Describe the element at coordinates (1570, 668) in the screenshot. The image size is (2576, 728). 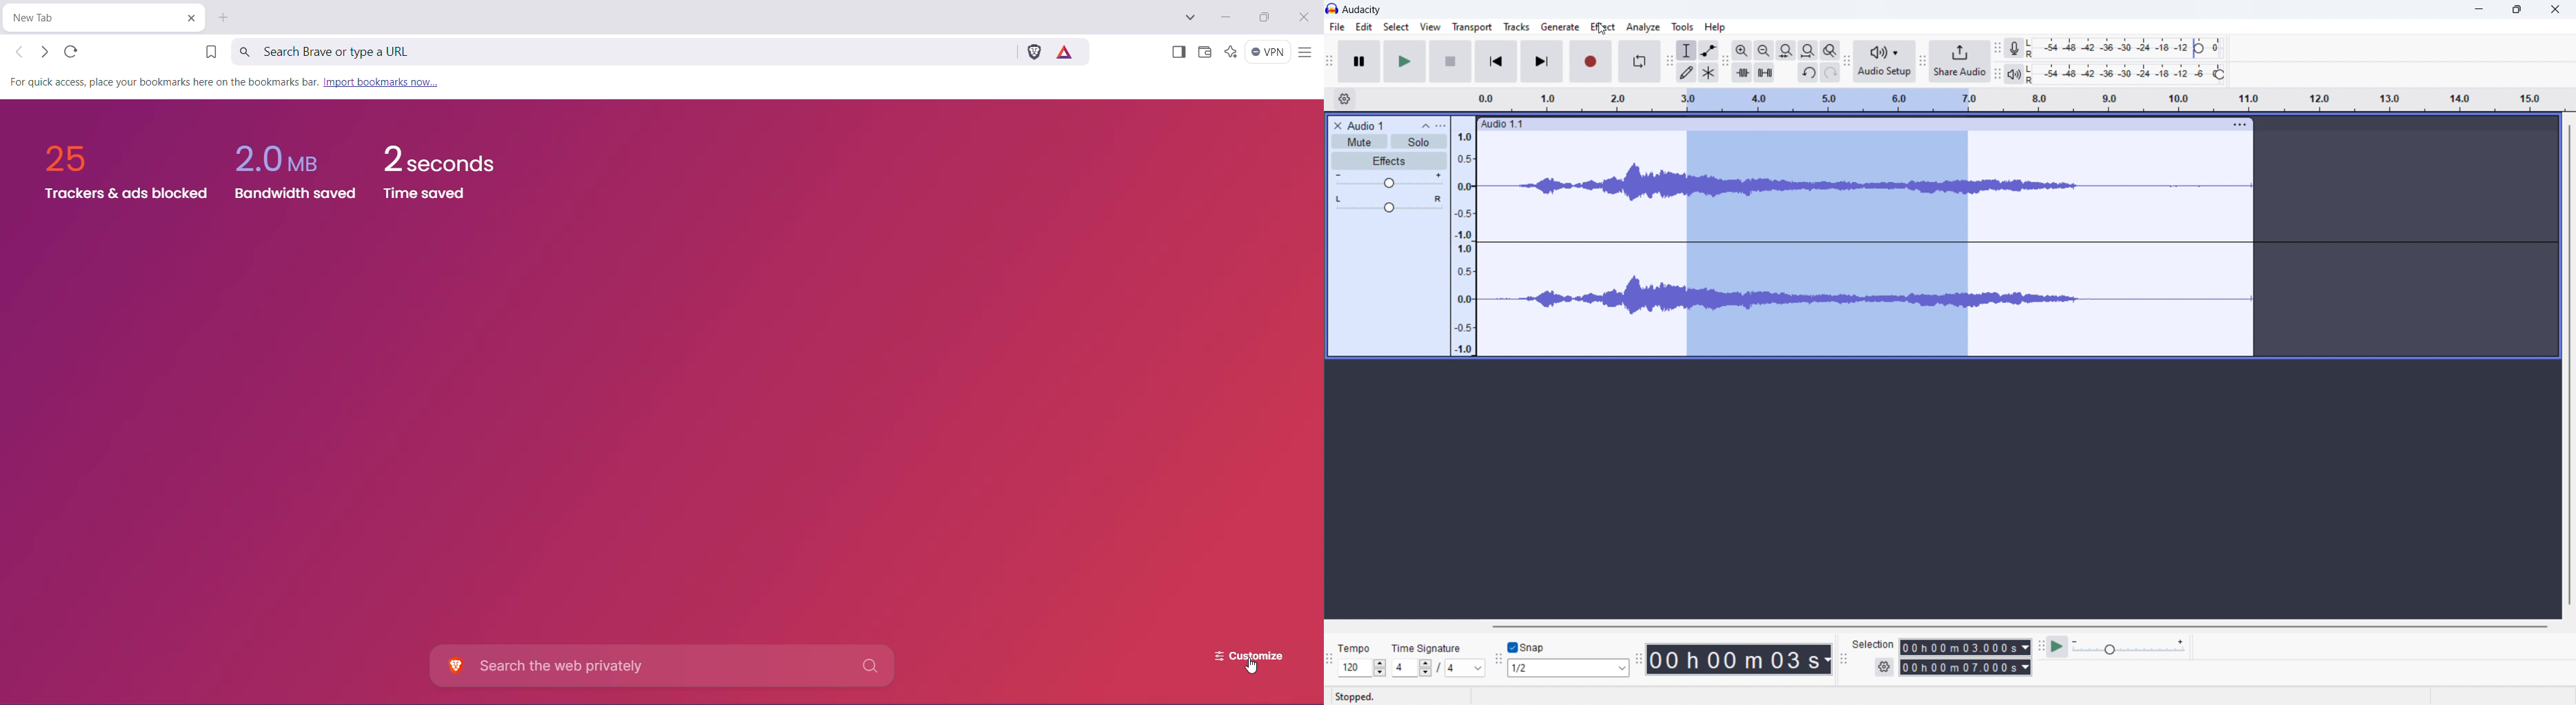
I see `1/2` at that location.